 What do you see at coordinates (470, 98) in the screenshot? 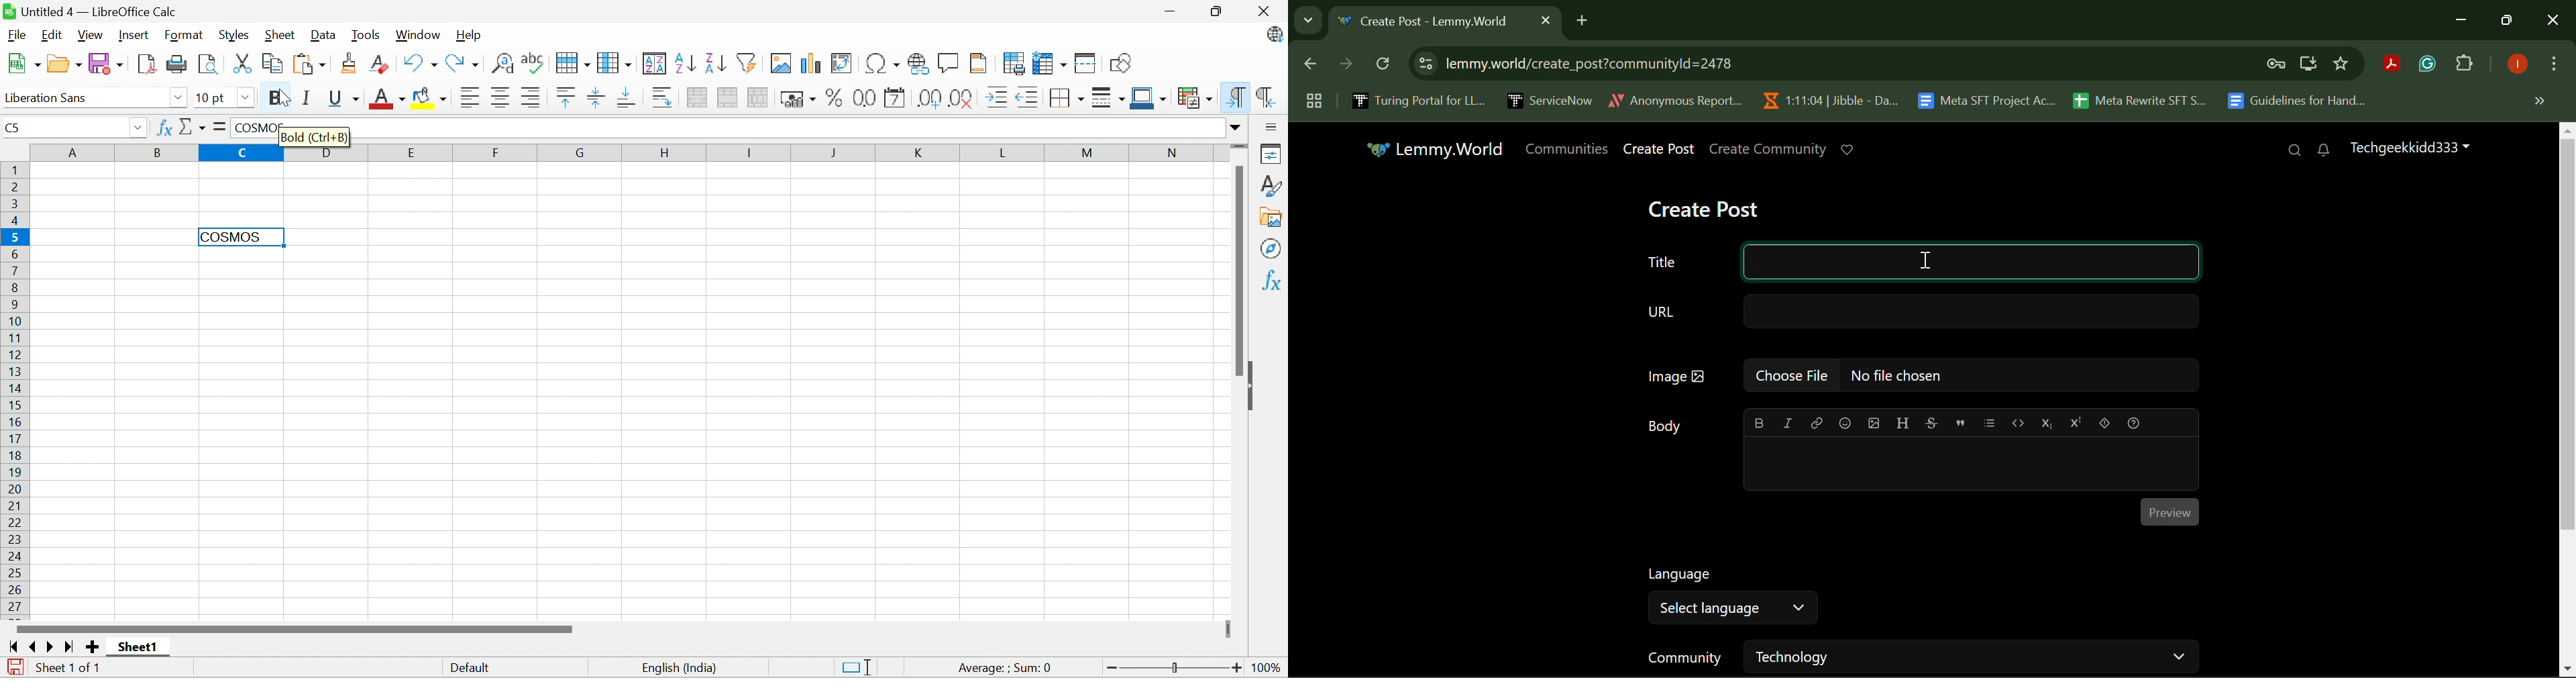
I see `Align Left` at bounding box center [470, 98].